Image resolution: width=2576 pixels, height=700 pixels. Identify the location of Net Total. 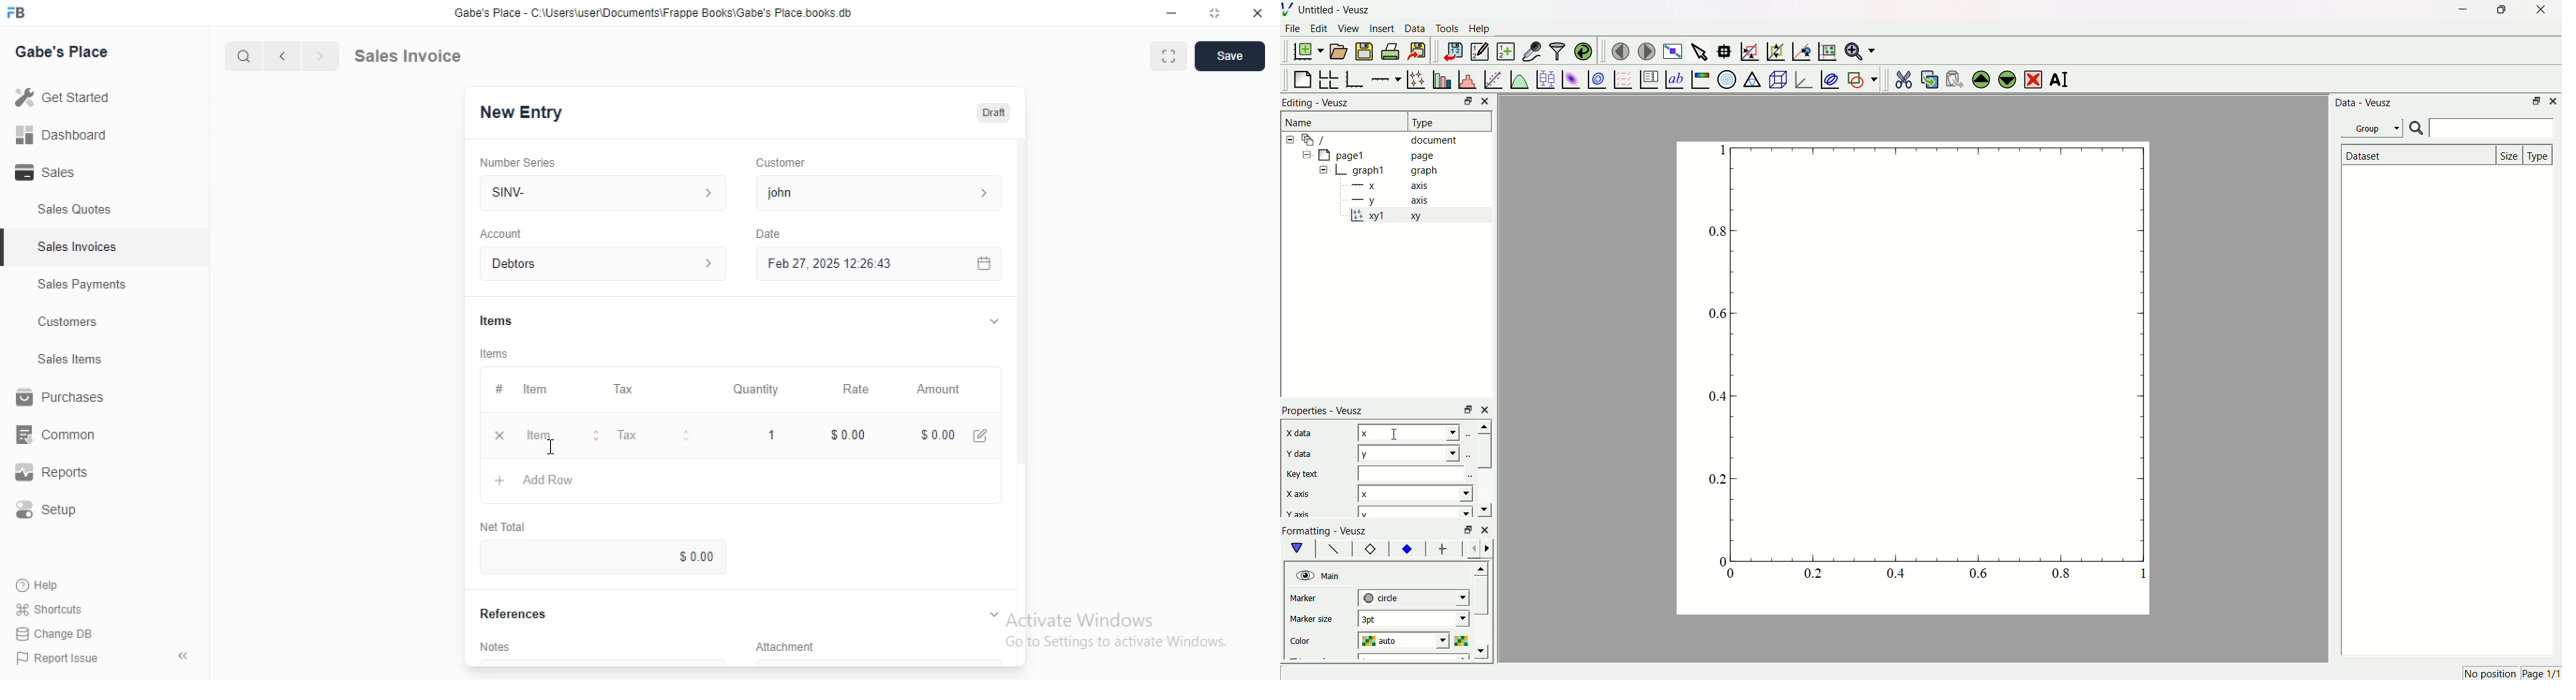
(501, 527).